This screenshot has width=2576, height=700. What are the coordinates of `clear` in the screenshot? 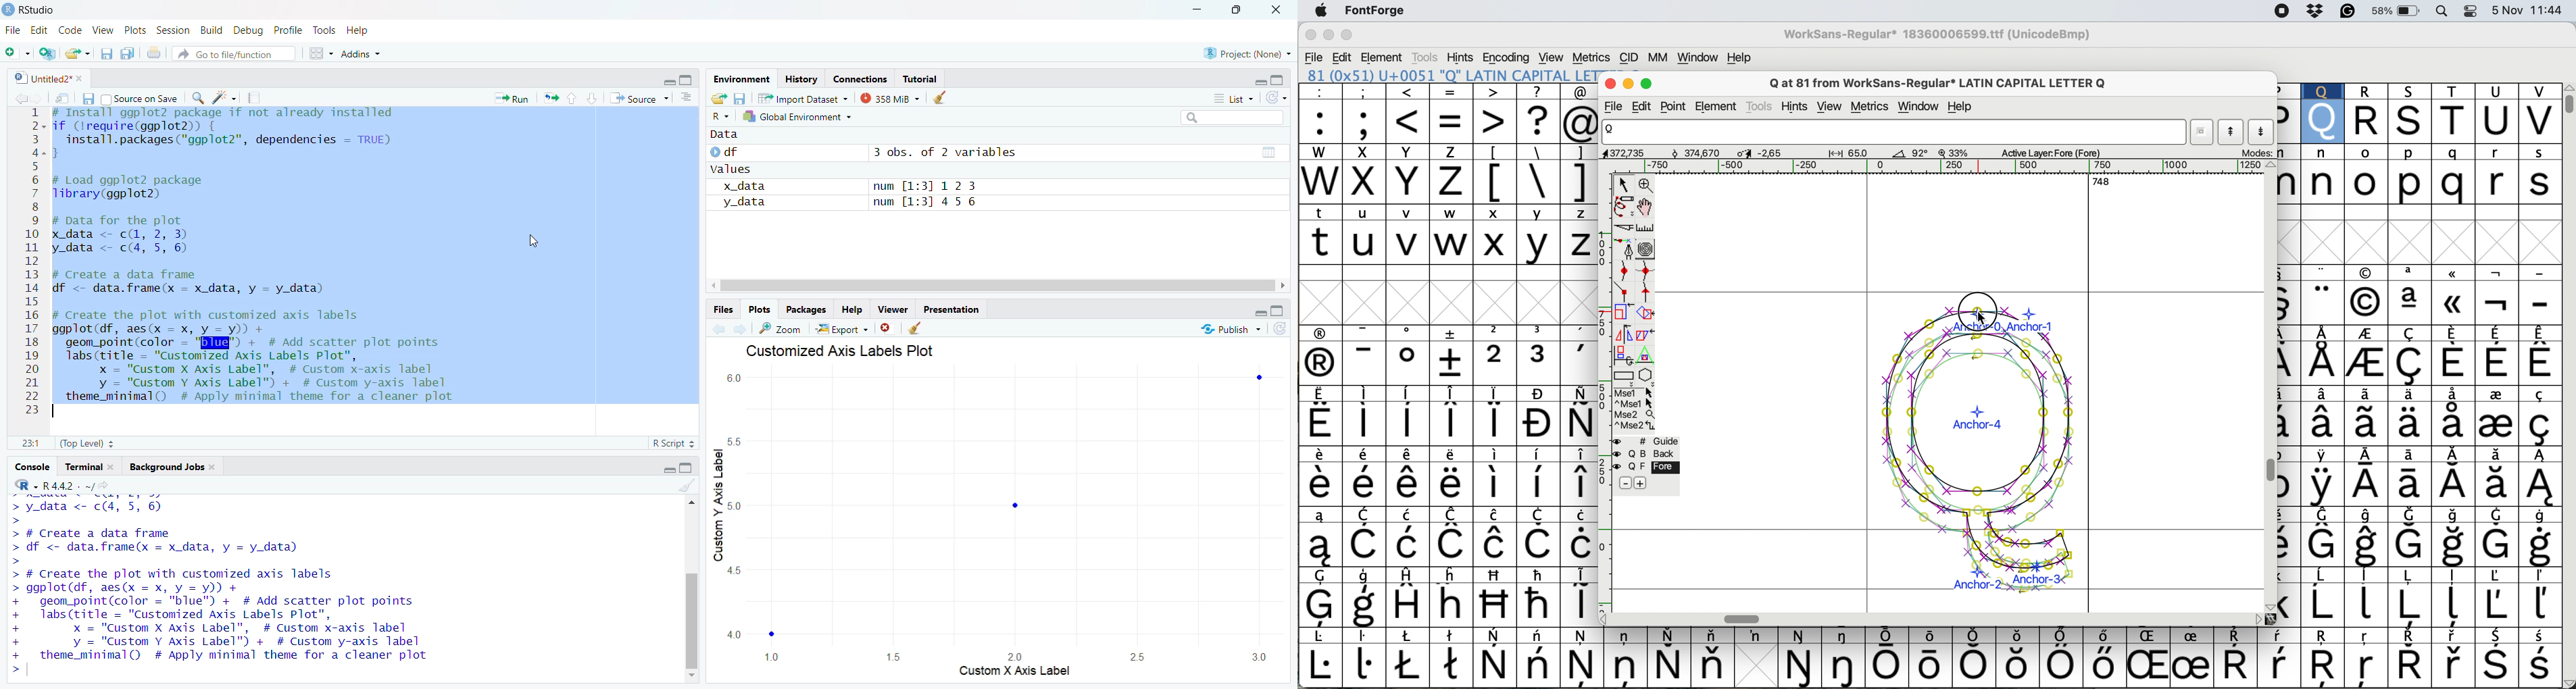 It's located at (943, 99).